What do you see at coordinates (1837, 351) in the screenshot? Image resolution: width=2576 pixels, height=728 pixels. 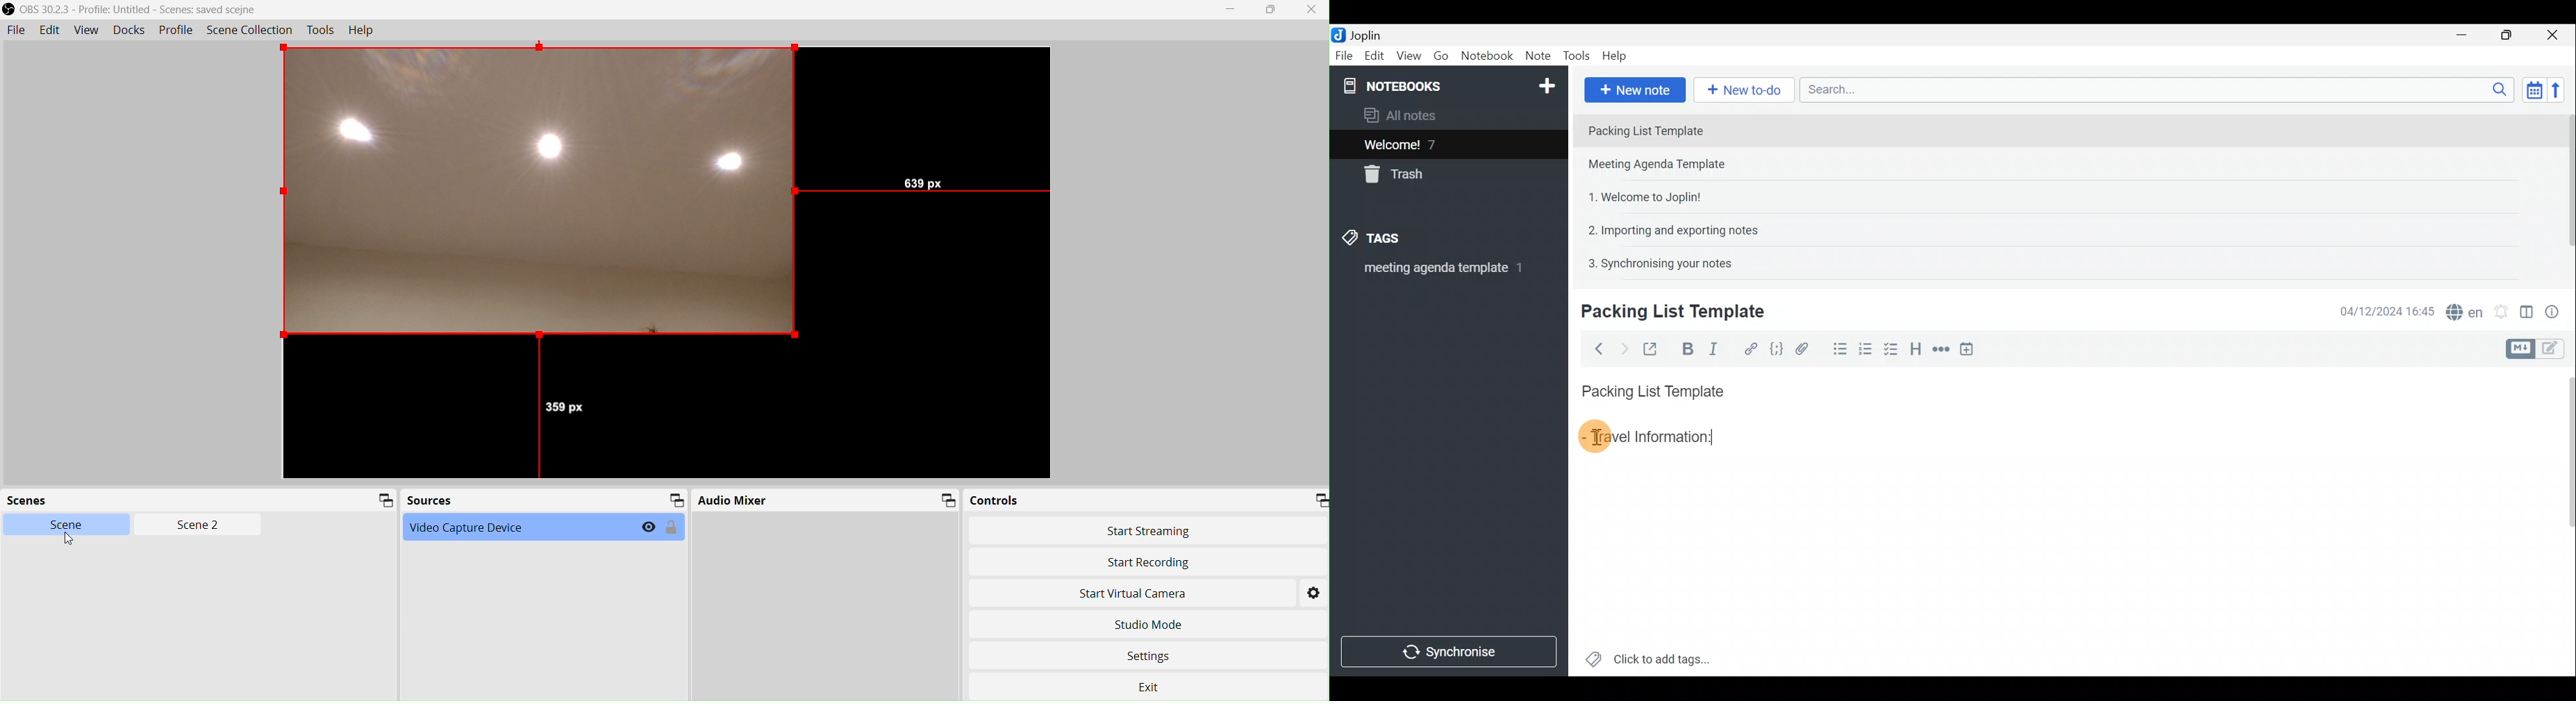 I see `Bulleted list` at bounding box center [1837, 351].